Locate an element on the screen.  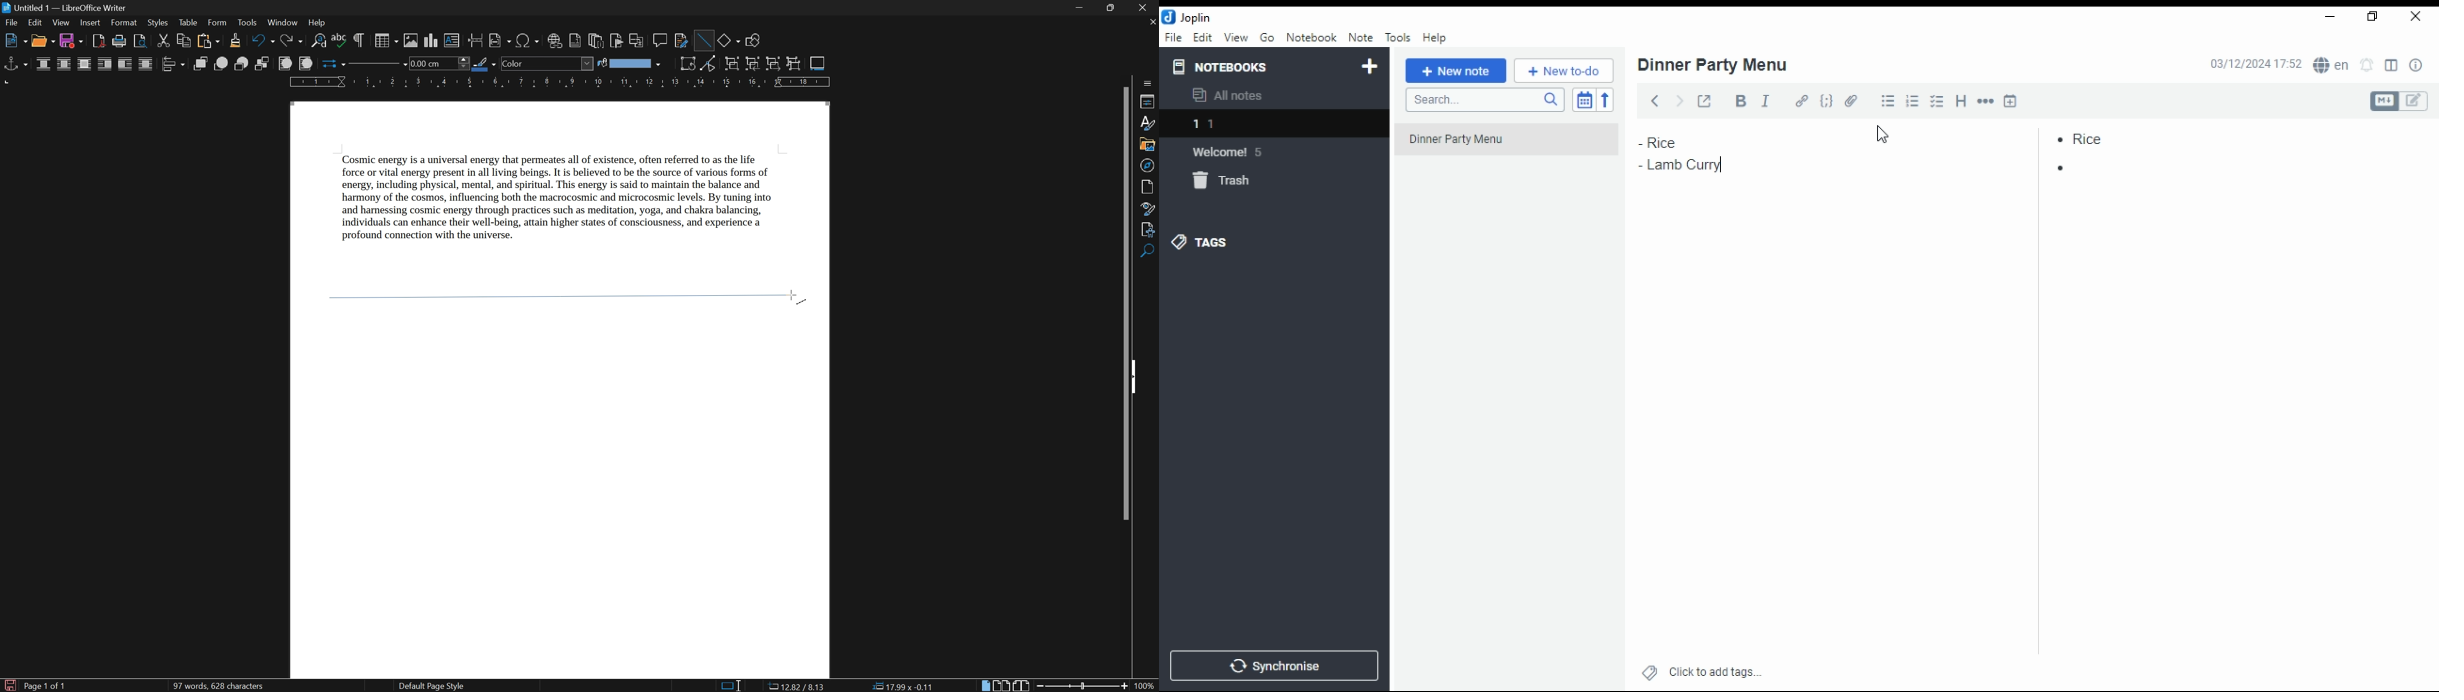
insert footnote is located at coordinates (575, 41).